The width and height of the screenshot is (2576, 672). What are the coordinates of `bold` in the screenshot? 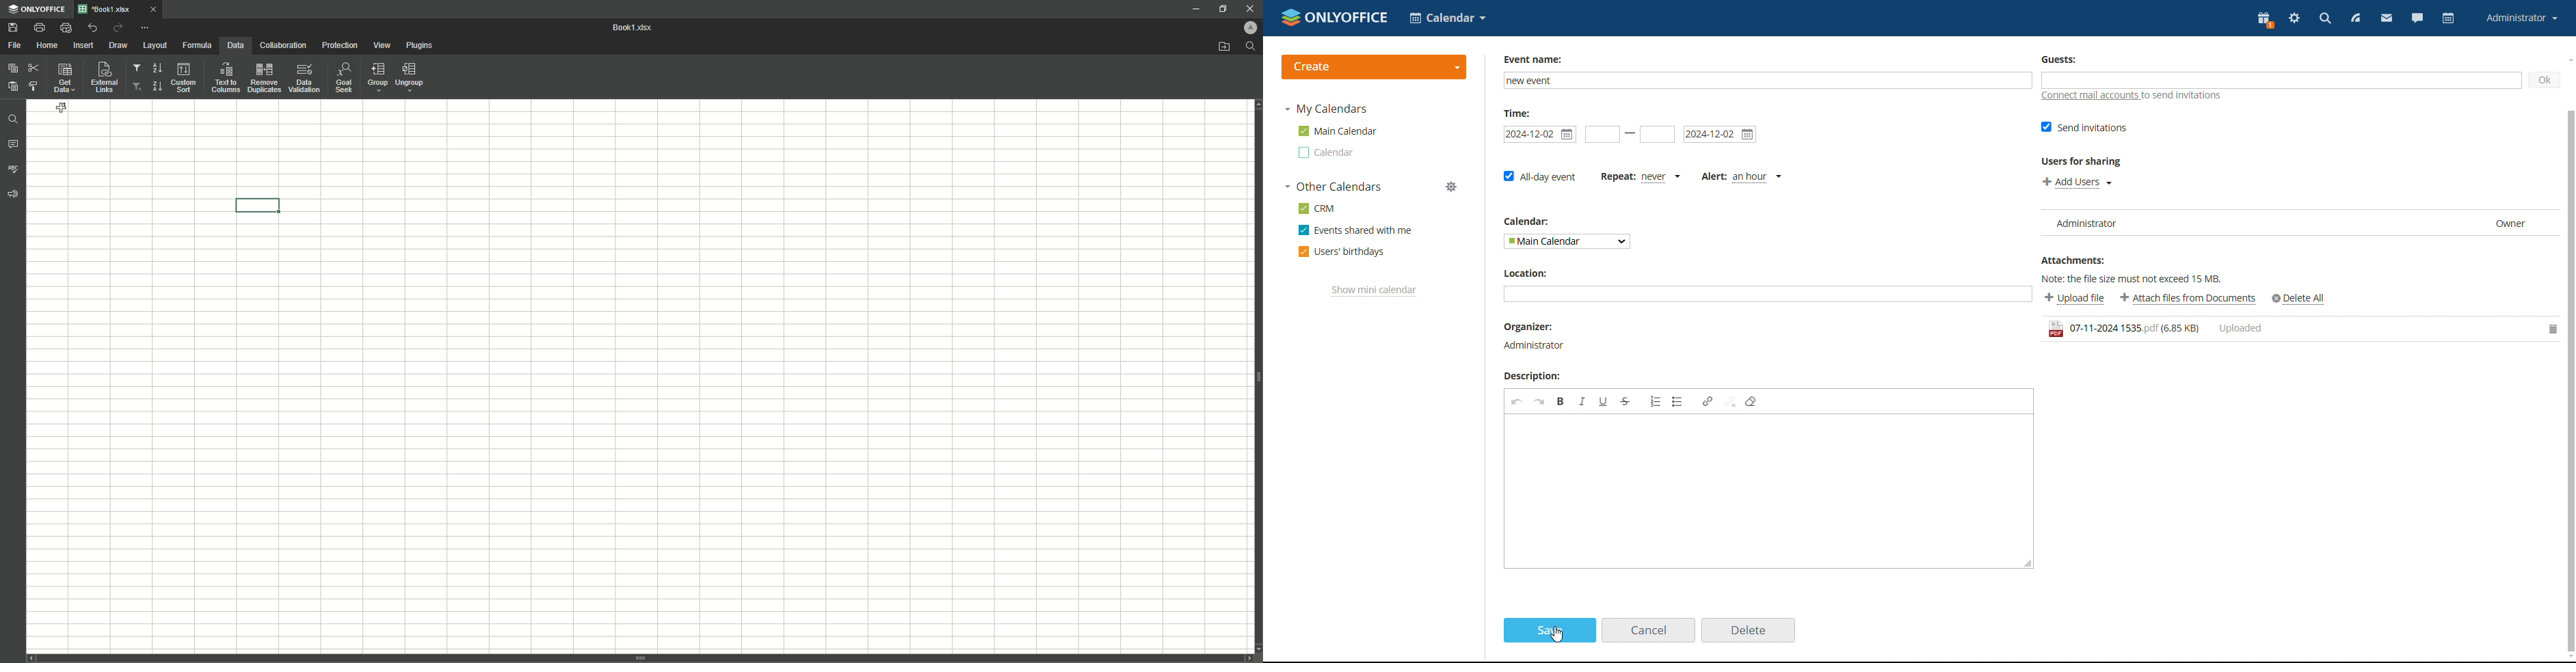 It's located at (1561, 399).